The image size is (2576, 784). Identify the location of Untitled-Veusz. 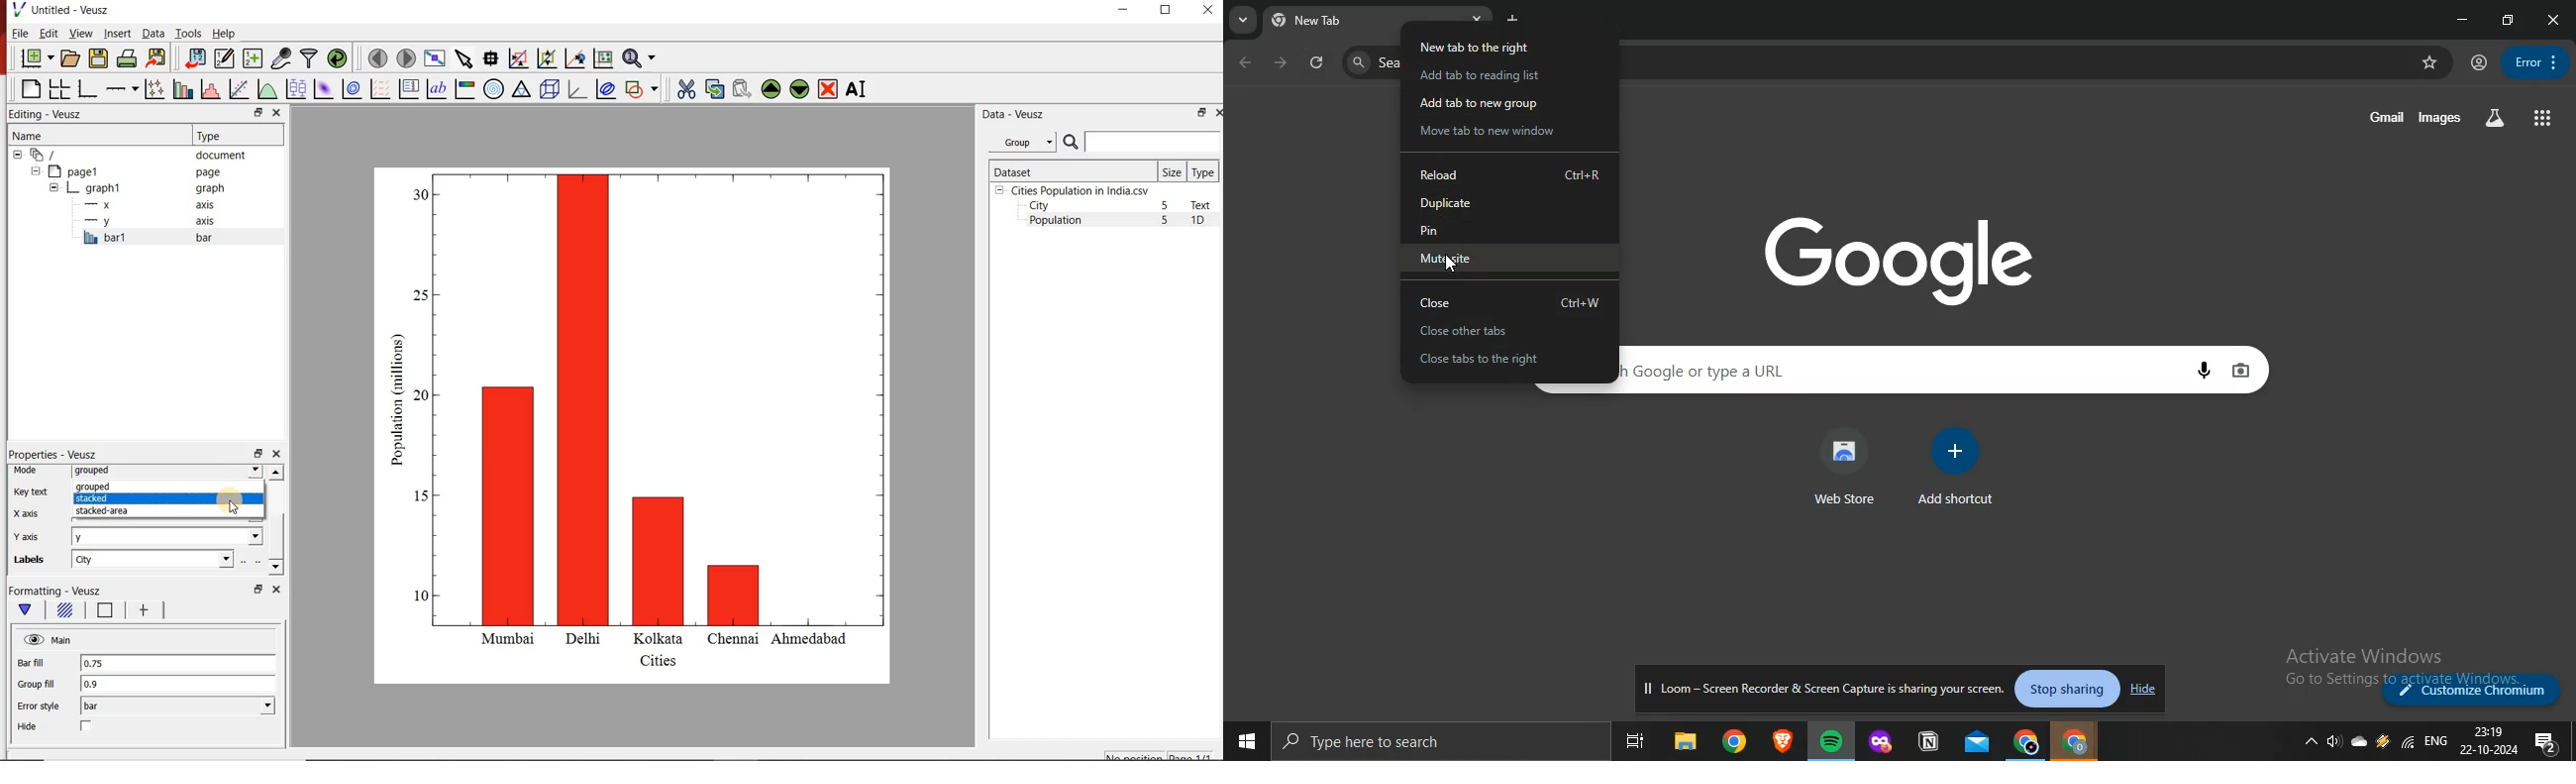
(62, 11).